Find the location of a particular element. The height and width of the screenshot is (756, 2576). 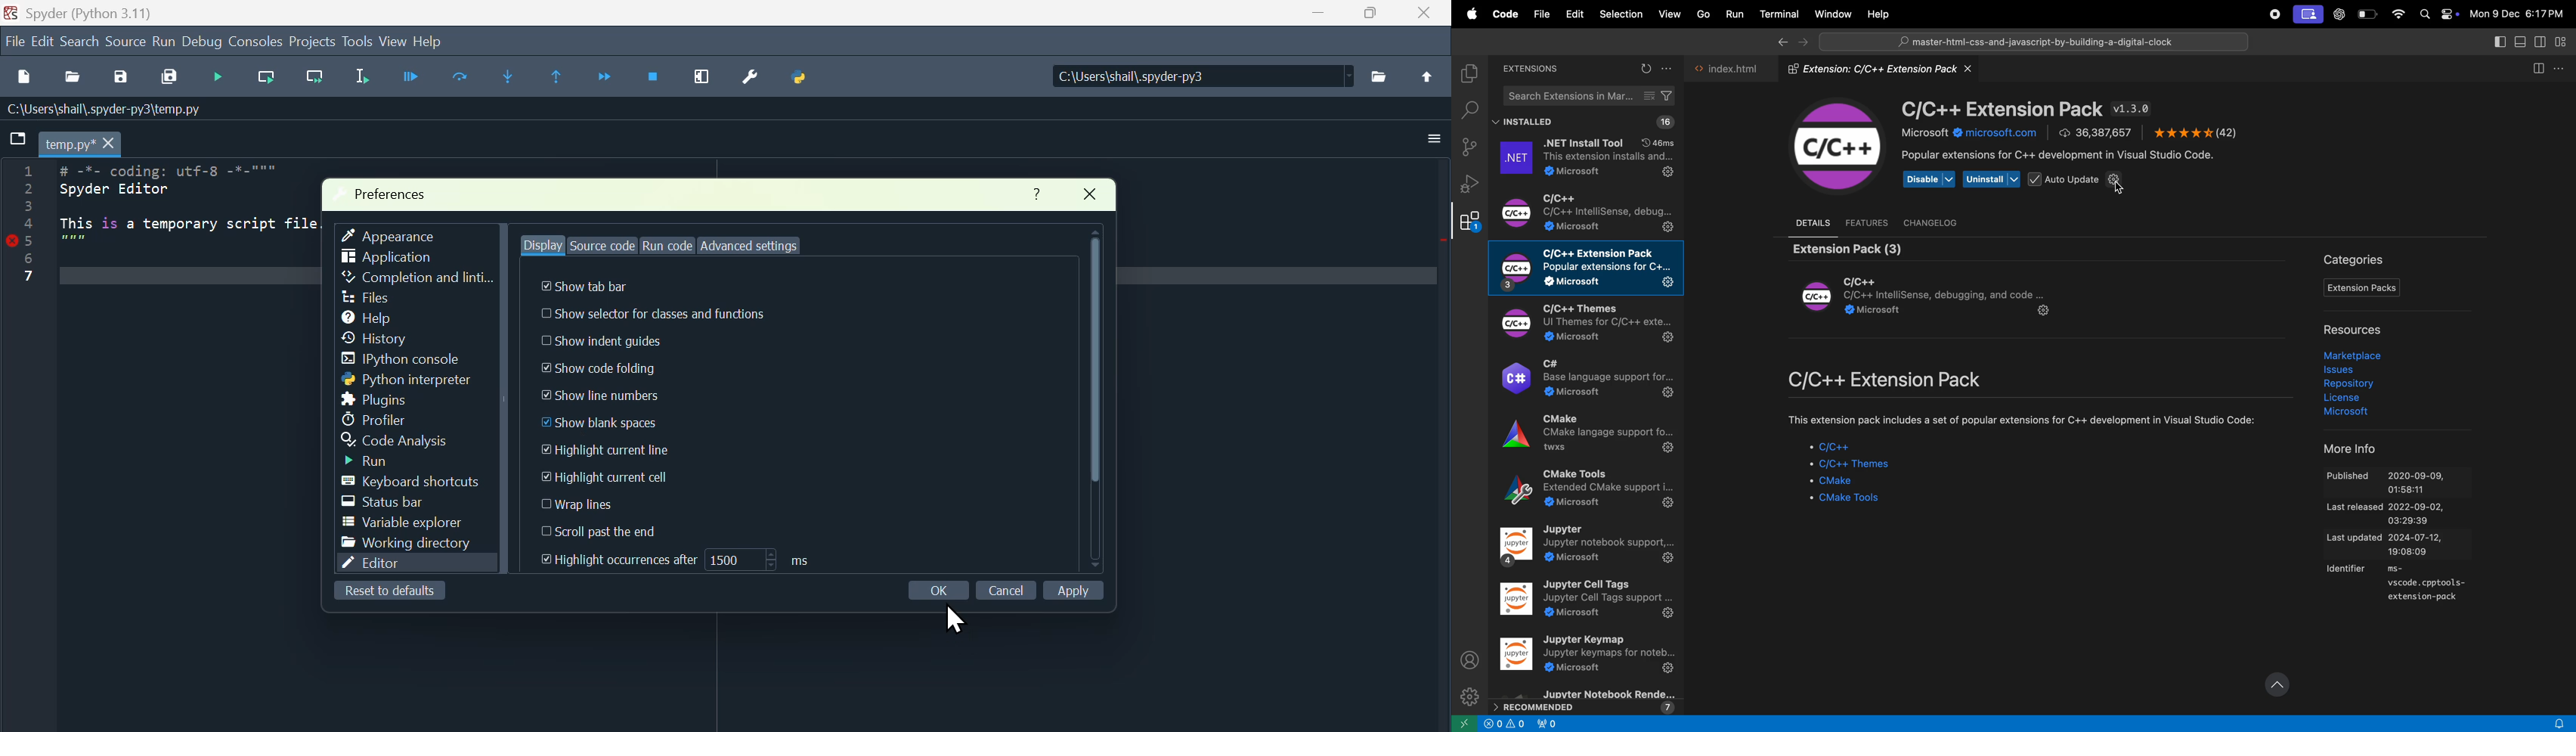

c/C++ is located at coordinates (1835, 449).